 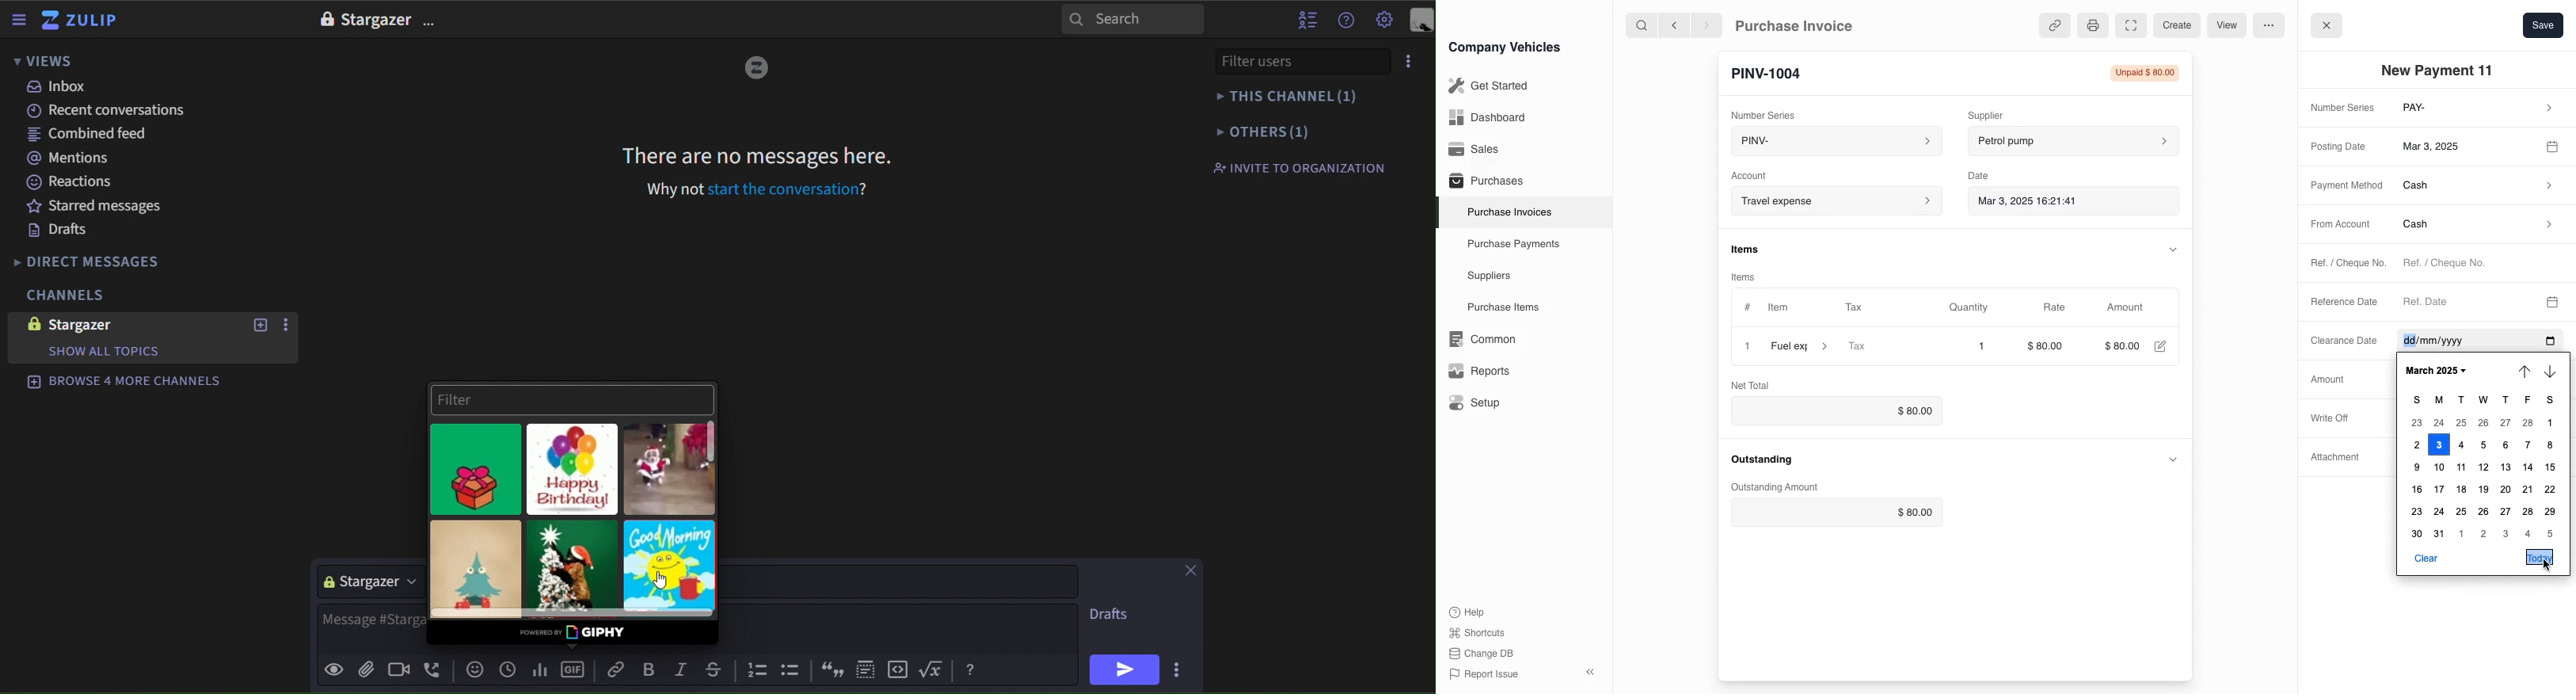 I want to click on preview message, so click(x=334, y=671).